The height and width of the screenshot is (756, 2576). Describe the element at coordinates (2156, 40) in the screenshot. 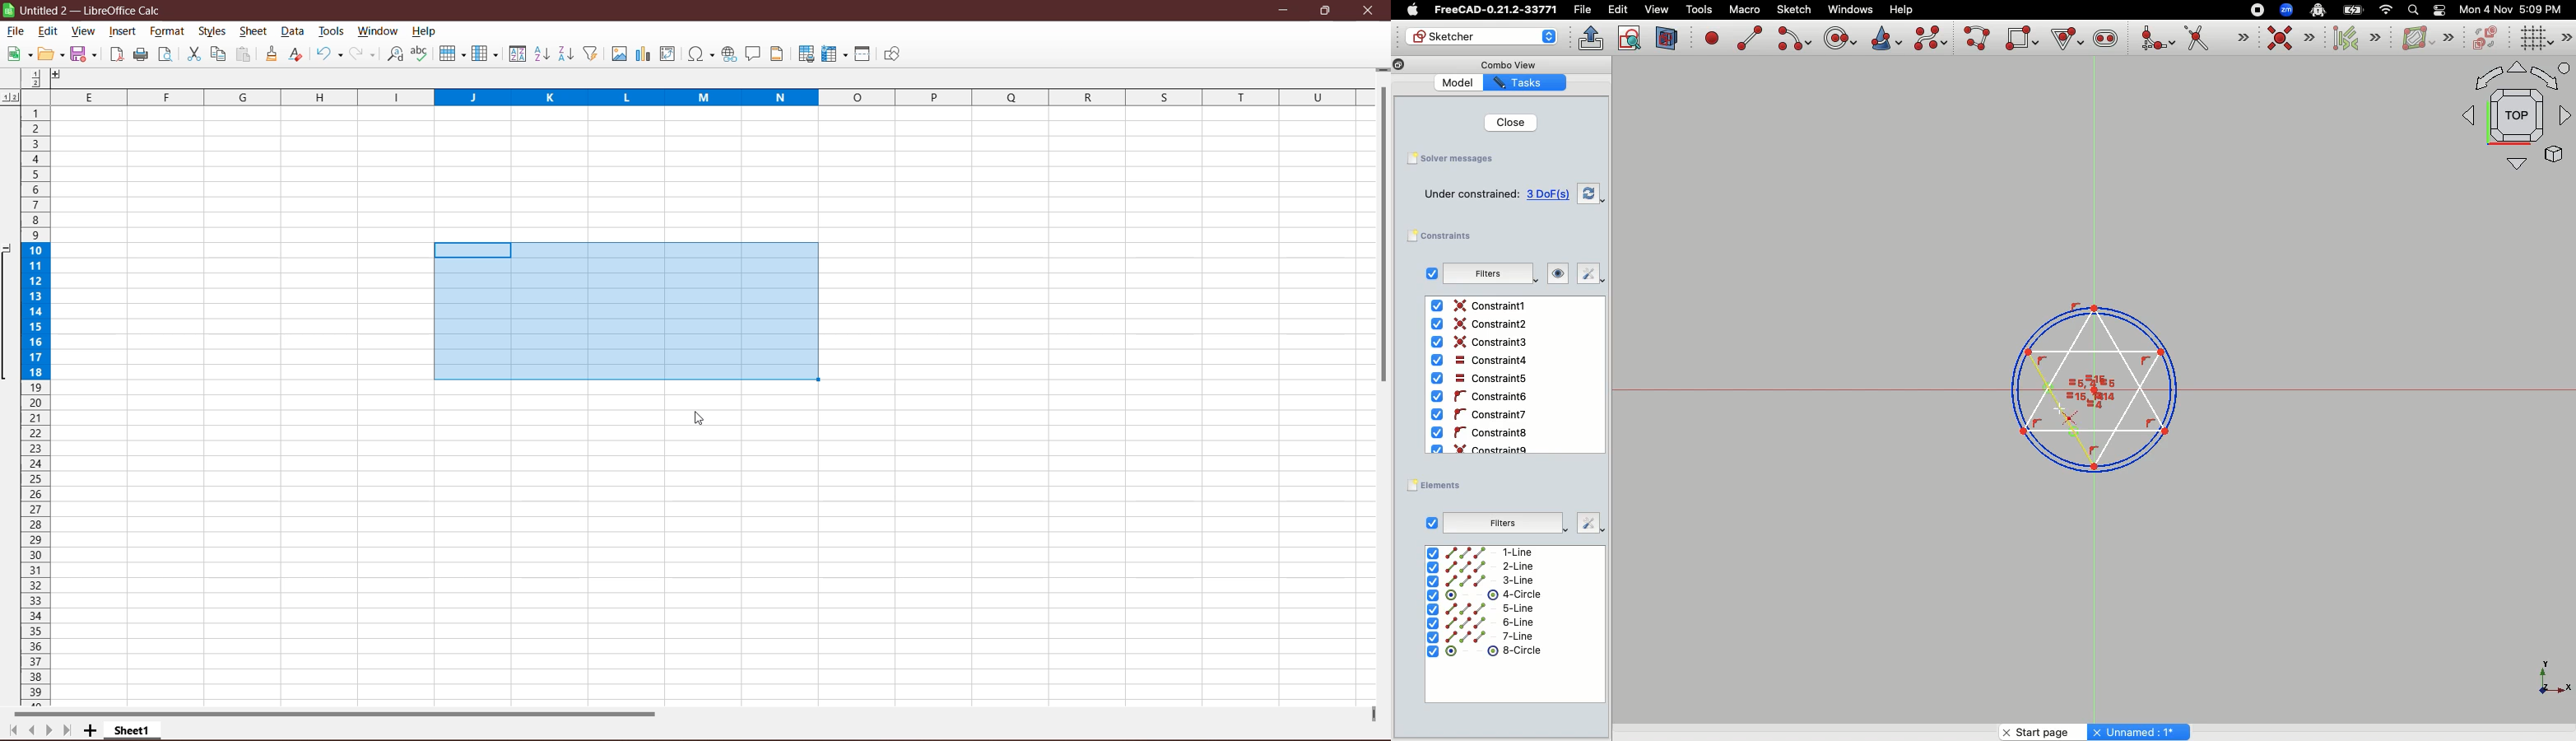

I see `Create fillet` at that location.